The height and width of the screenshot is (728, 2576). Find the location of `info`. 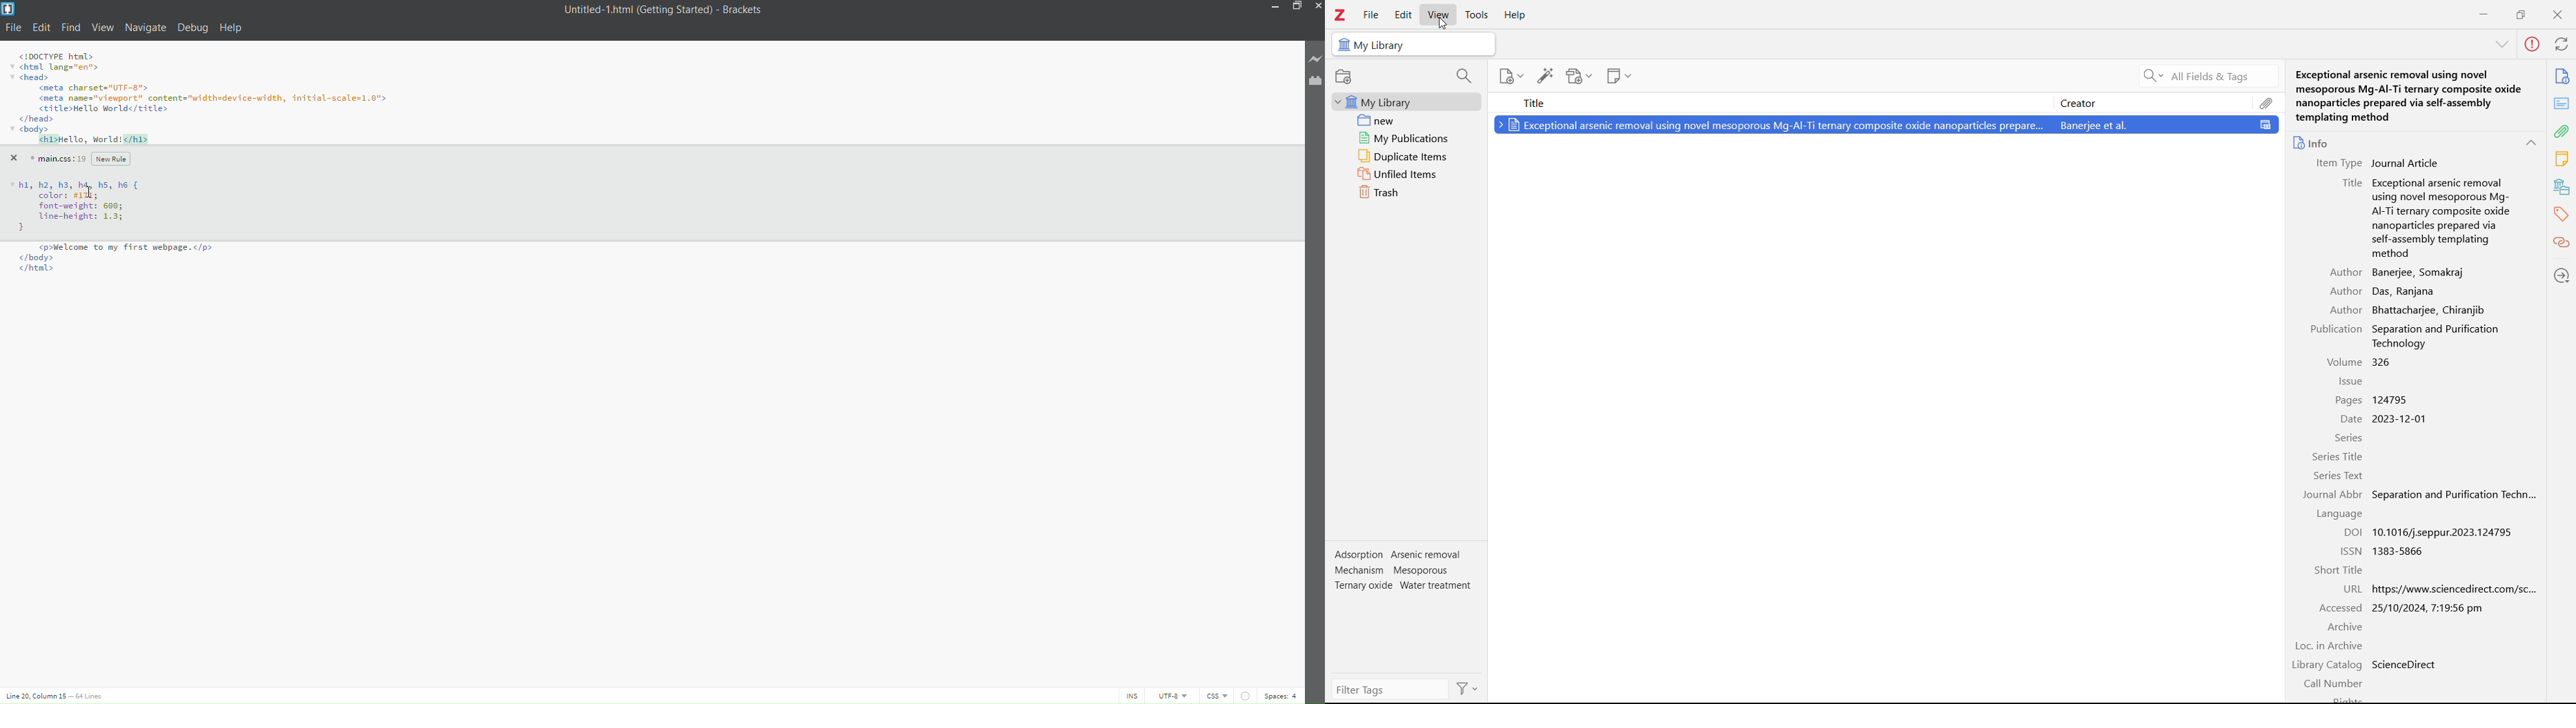

info is located at coordinates (2312, 142).